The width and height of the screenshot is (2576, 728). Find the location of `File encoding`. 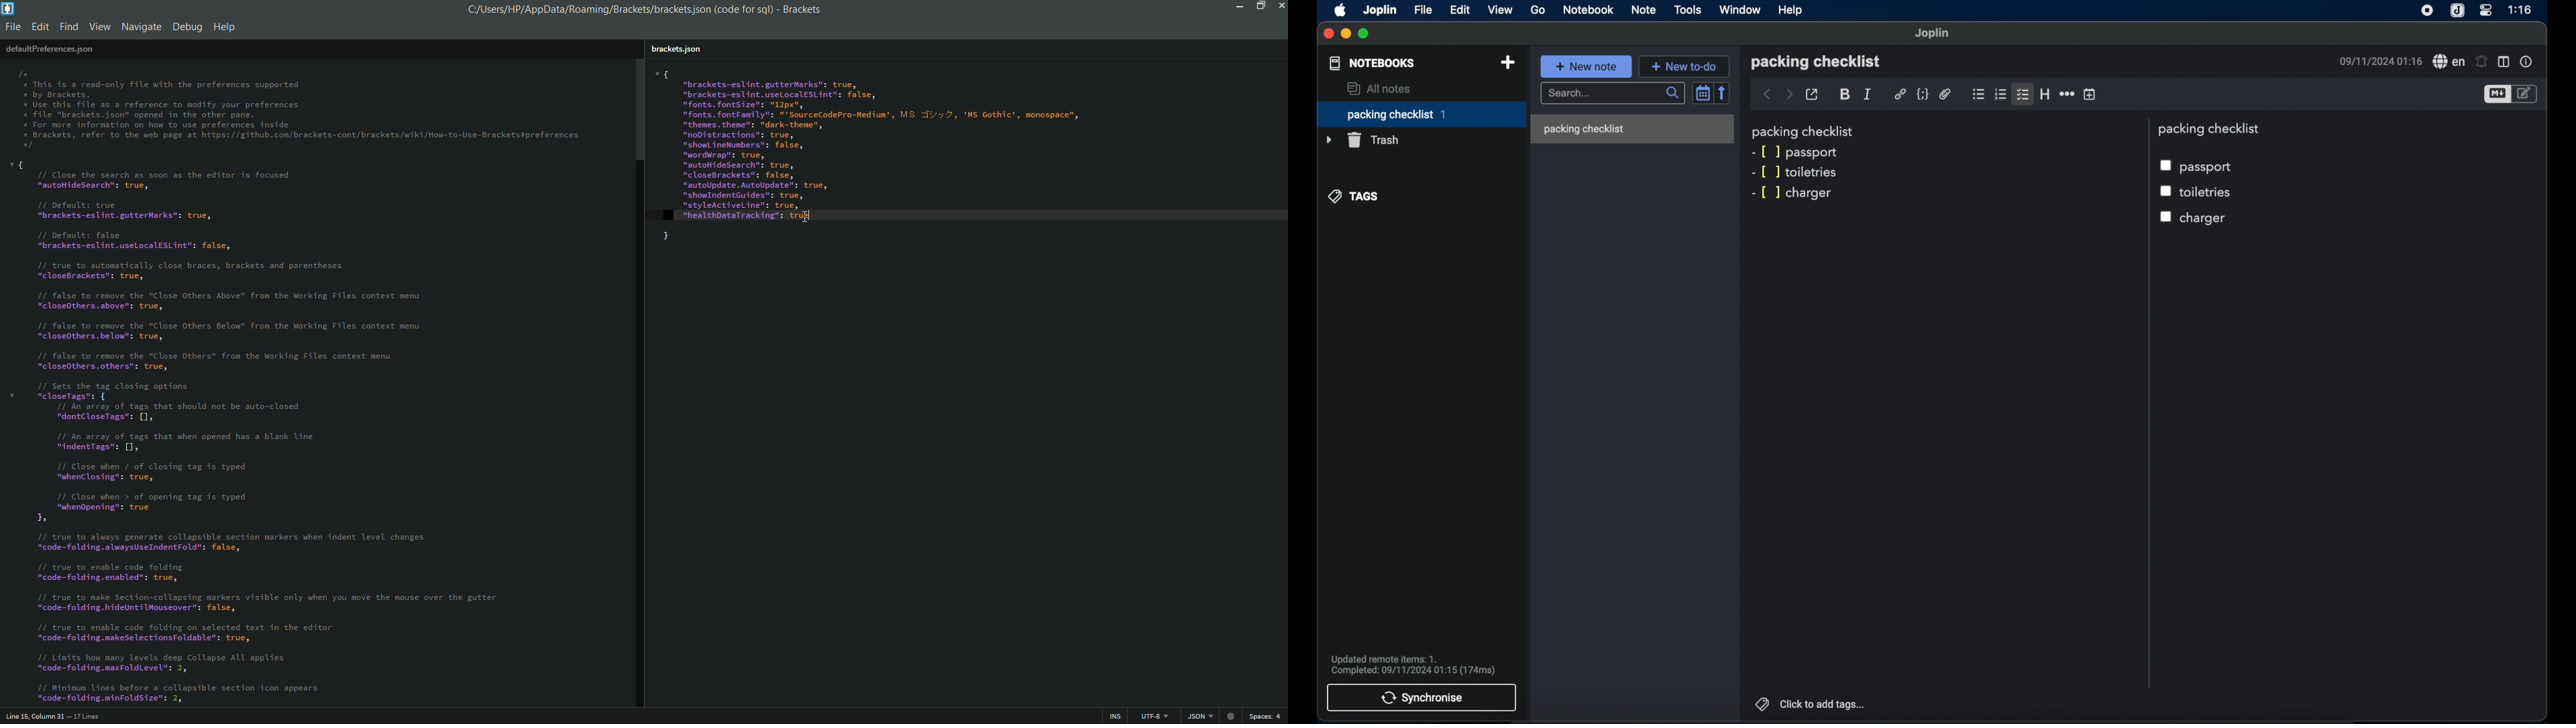

File encoding is located at coordinates (1152, 717).